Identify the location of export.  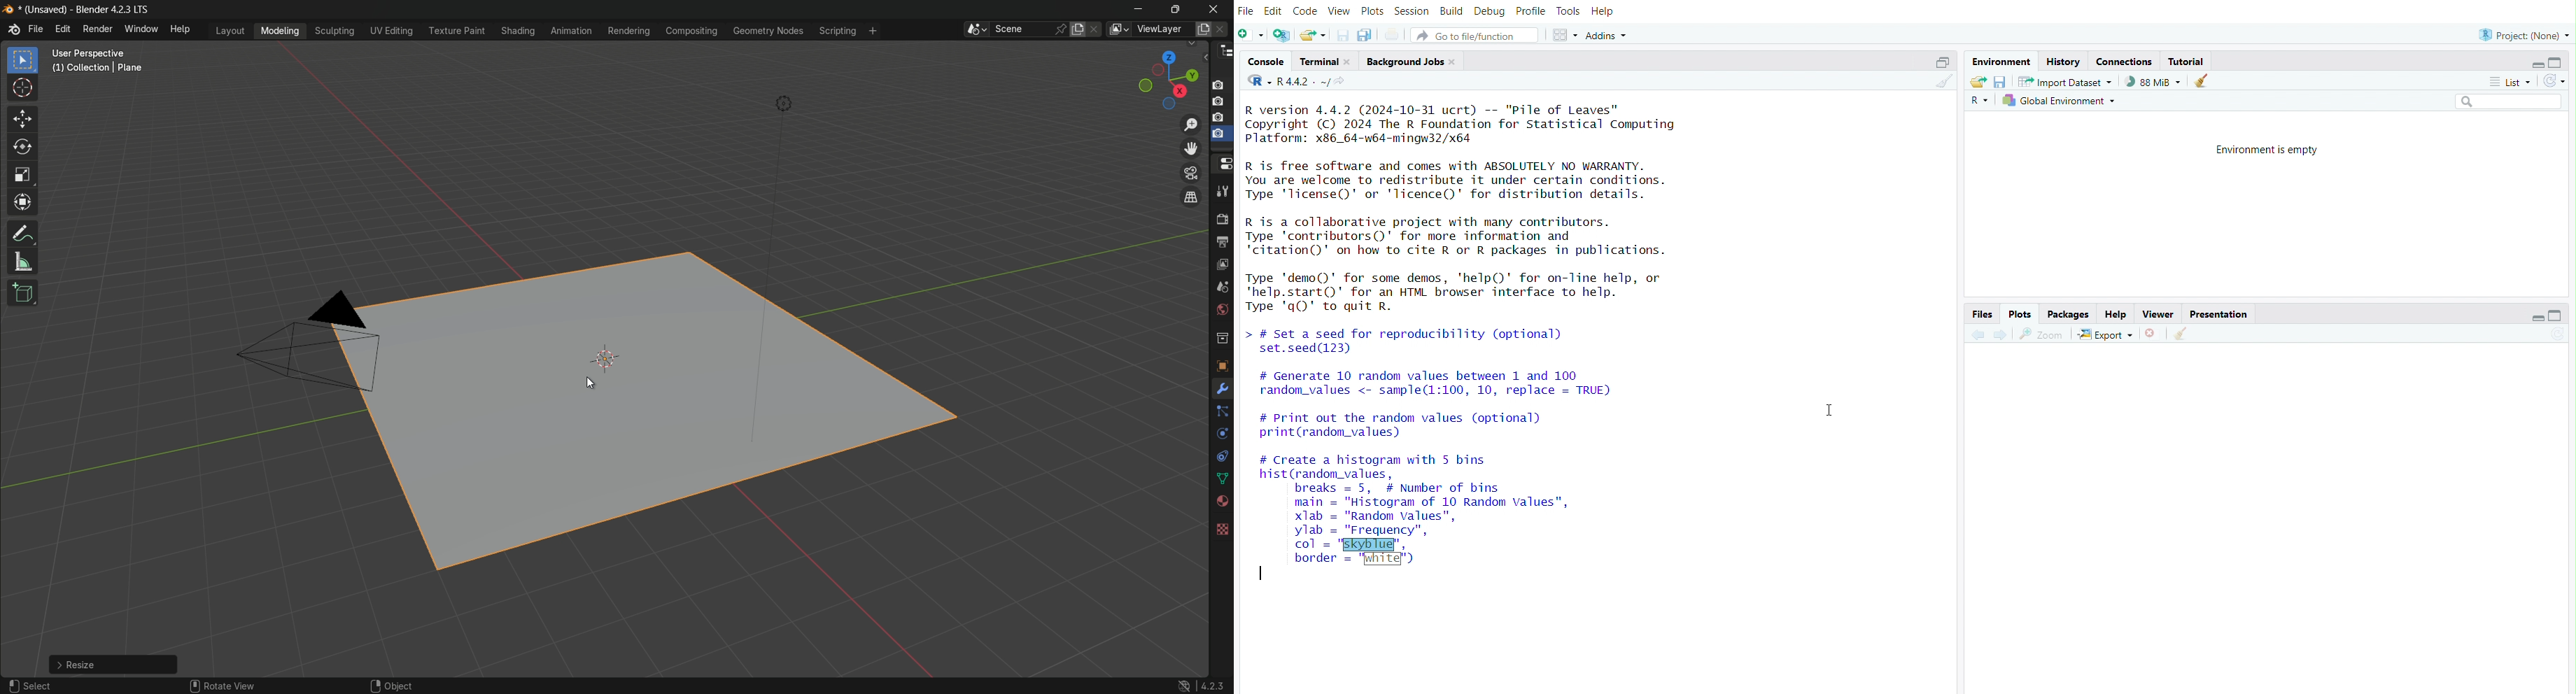
(2106, 334).